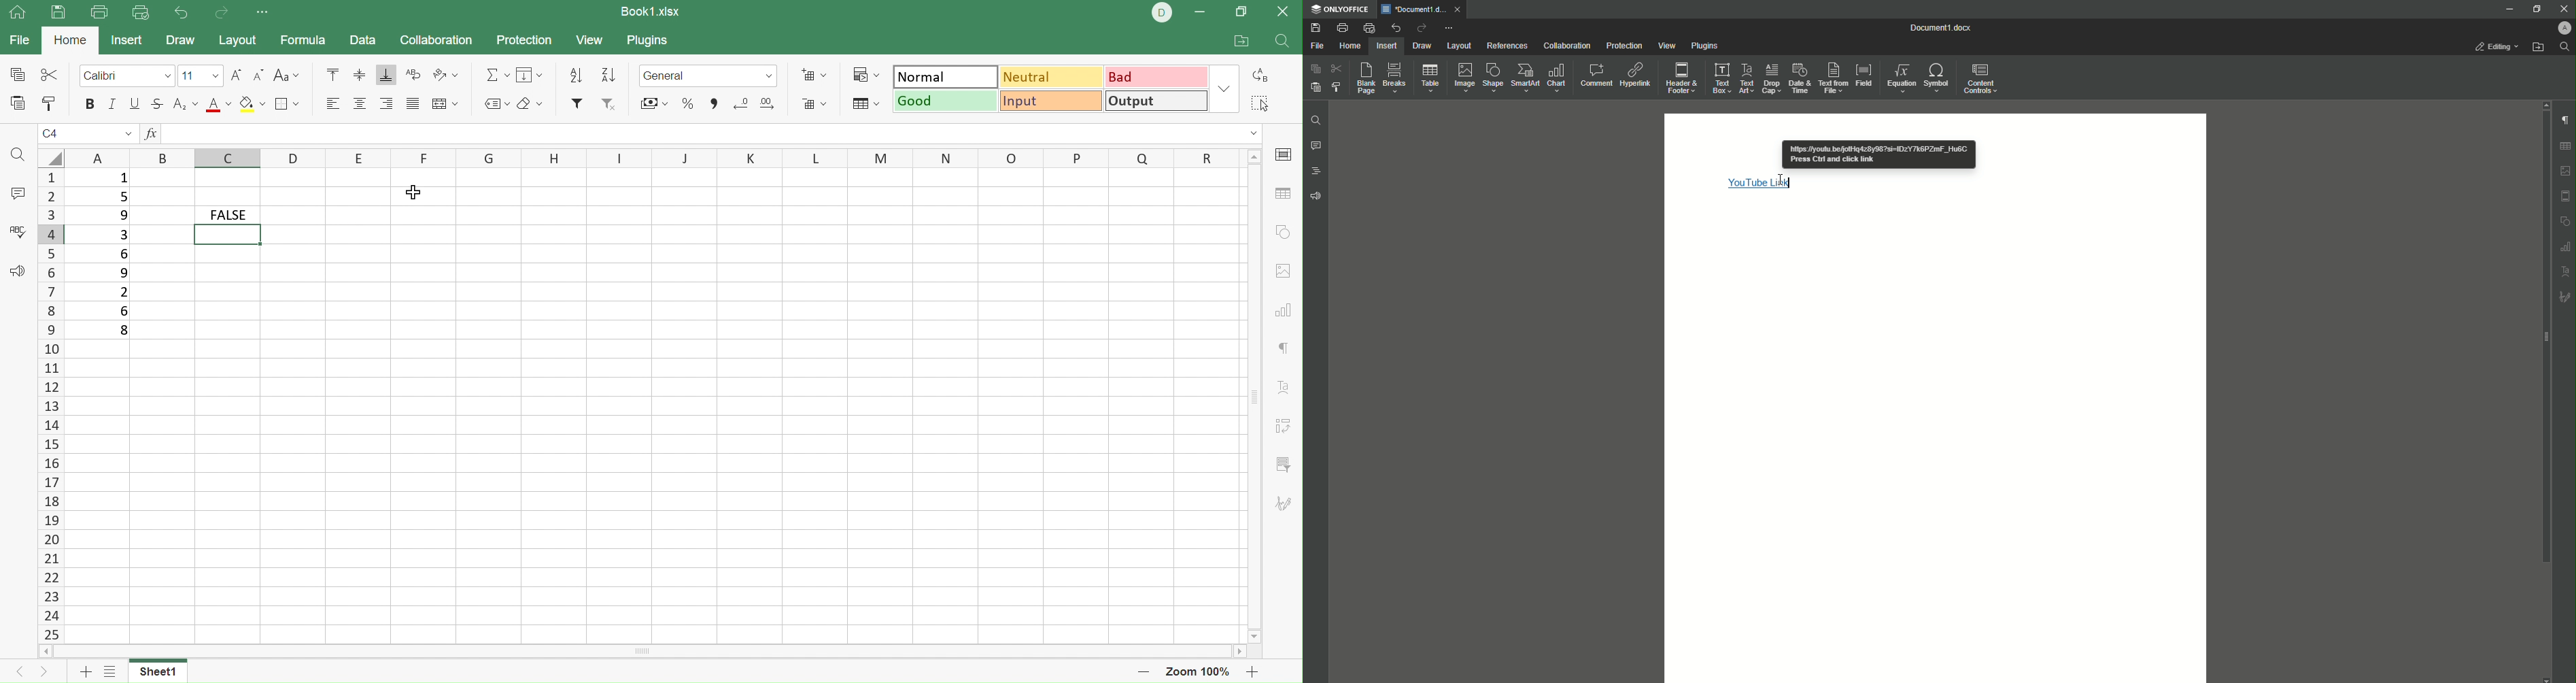  Describe the element at coordinates (1902, 78) in the screenshot. I see `Equation` at that location.